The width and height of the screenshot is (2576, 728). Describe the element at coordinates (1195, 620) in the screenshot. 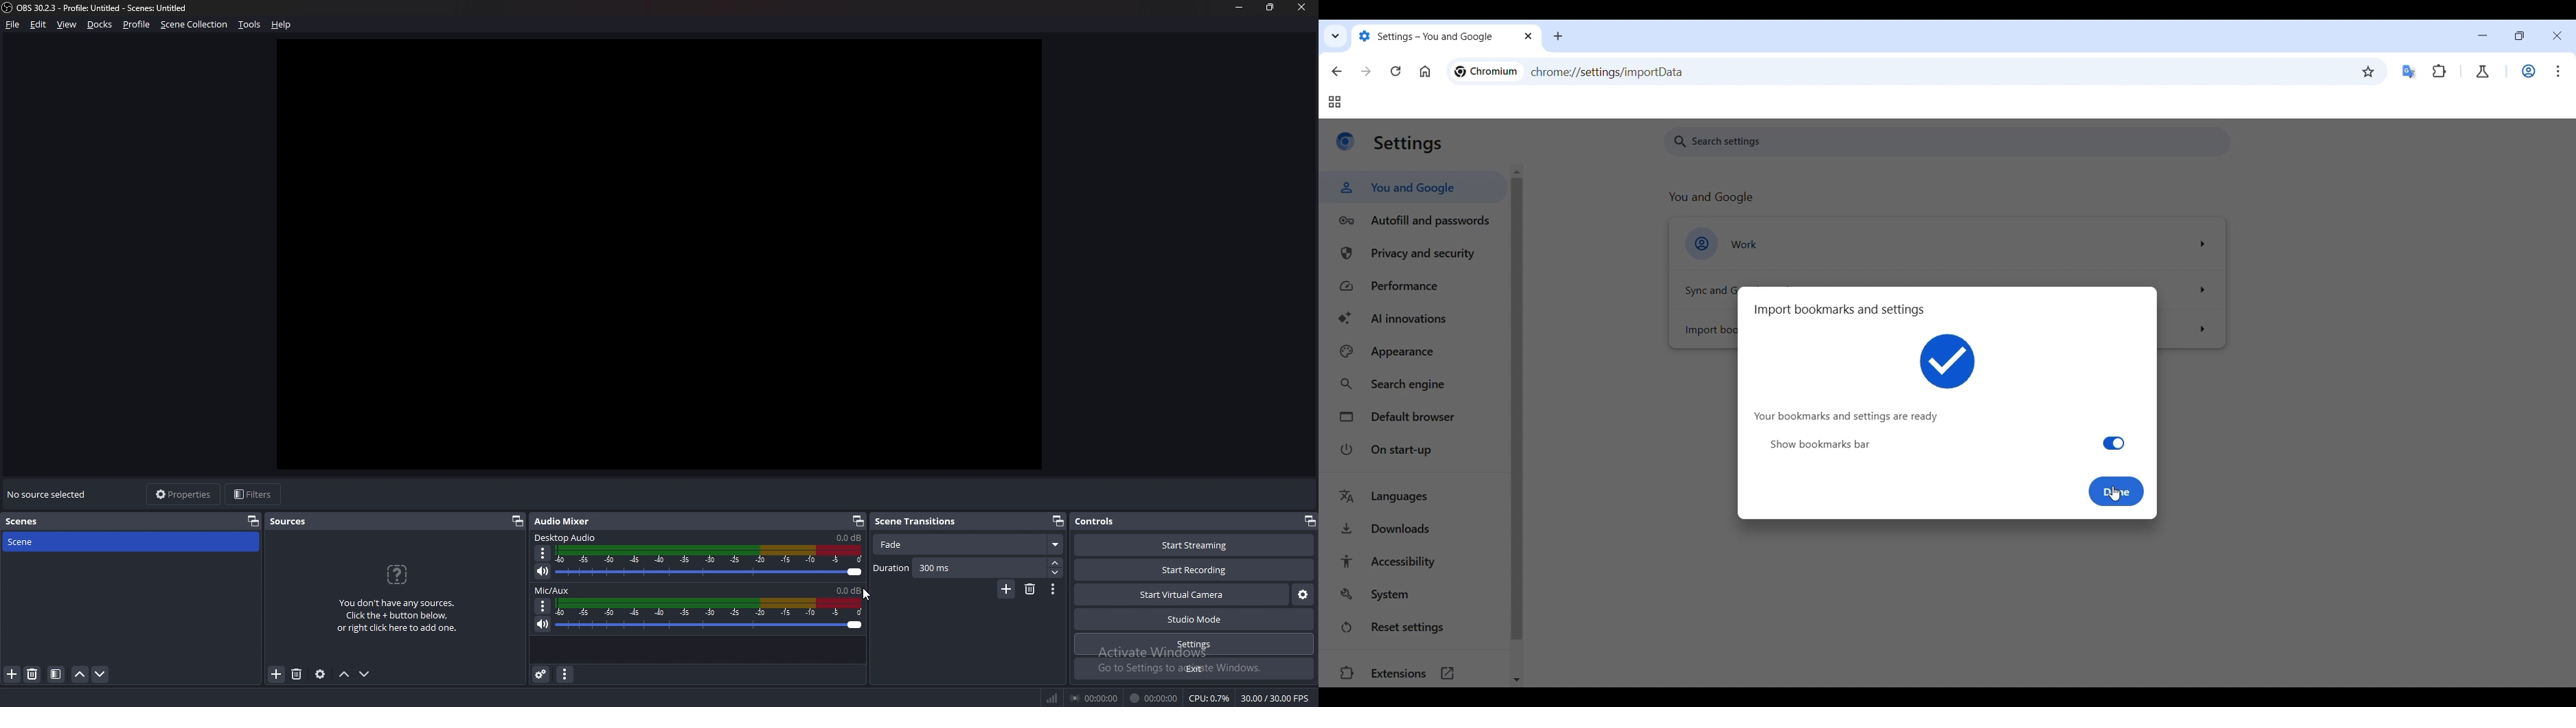

I see `studio mode` at that location.